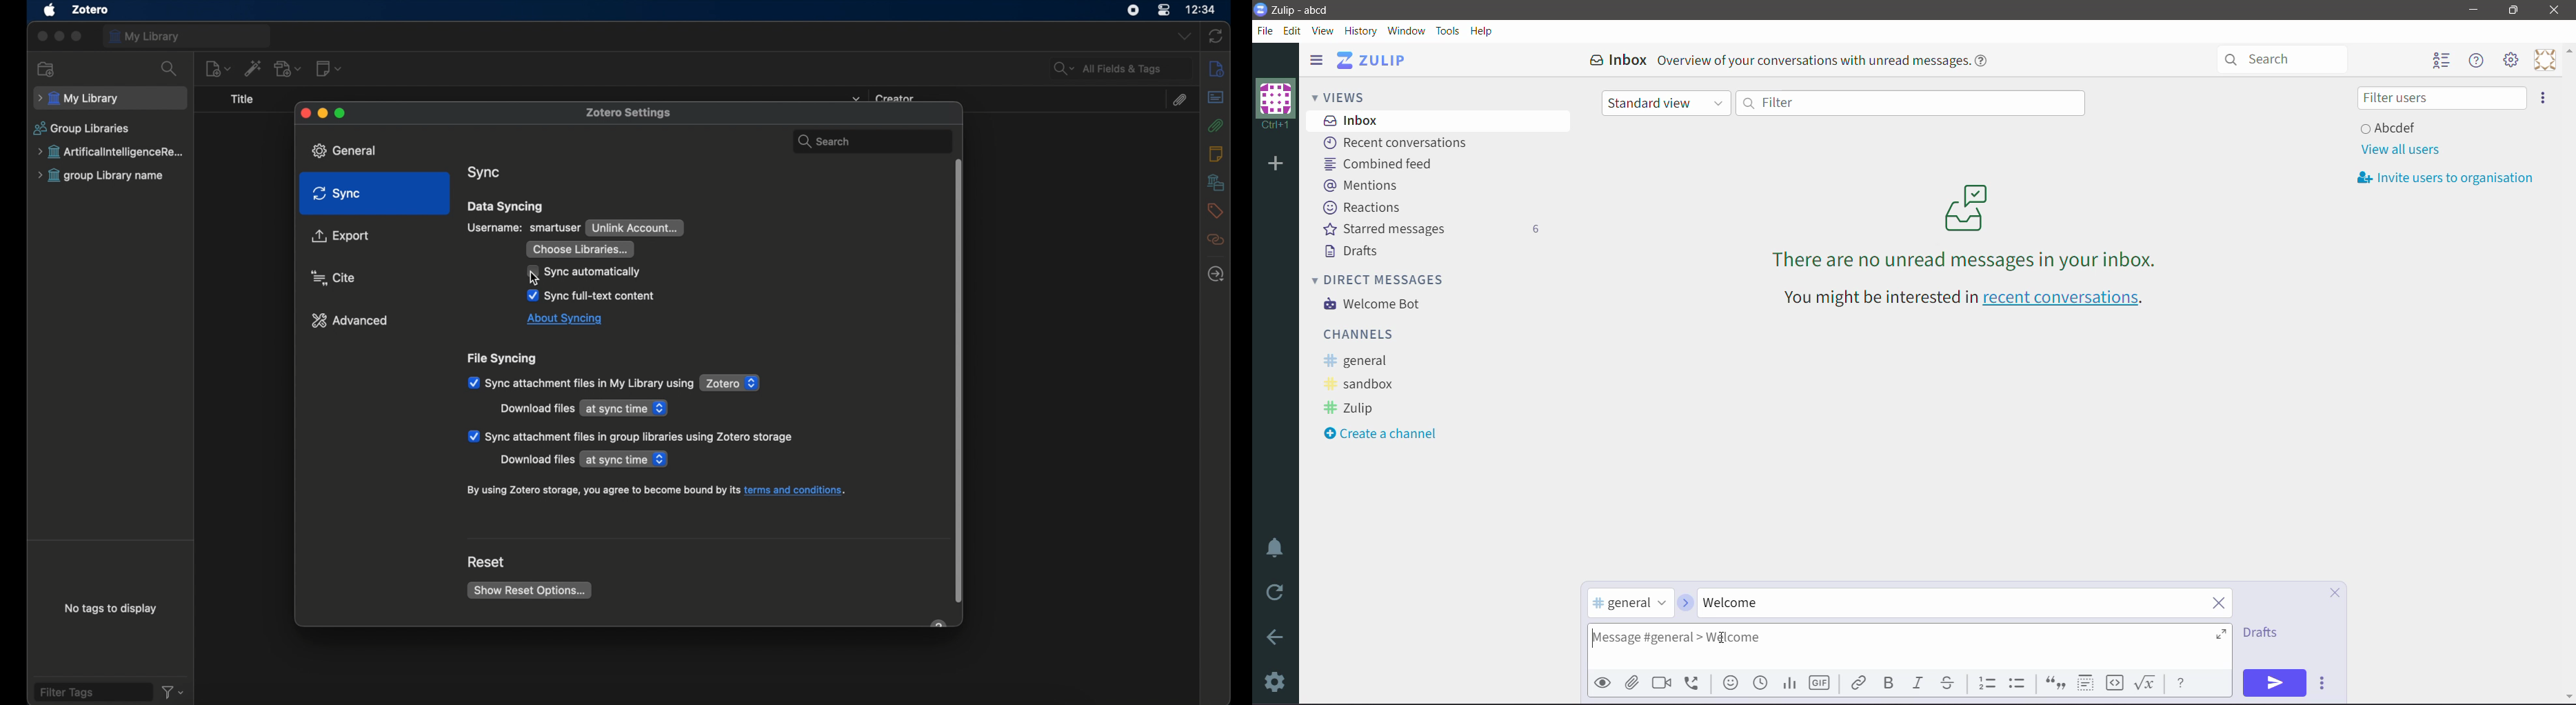  What do you see at coordinates (1362, 32) in the screenshot?
I see `History` at bounding box center [1362, 32].